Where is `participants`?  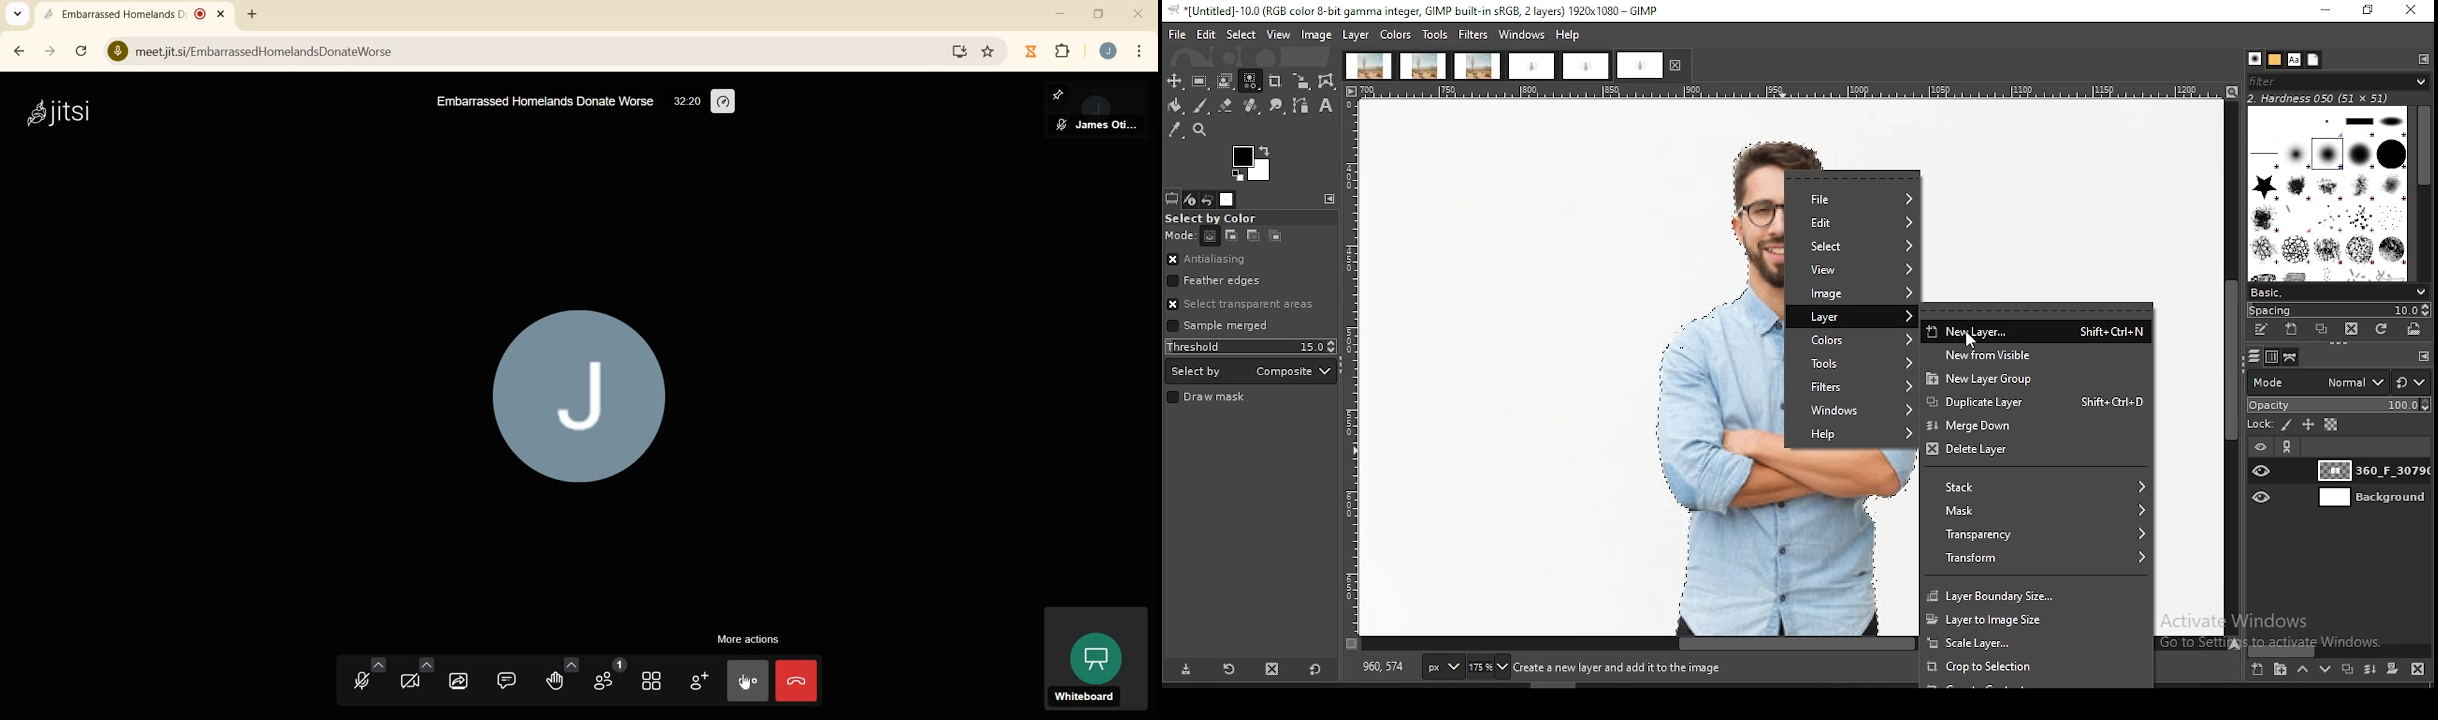 participants is located at coordinates (610, 679).